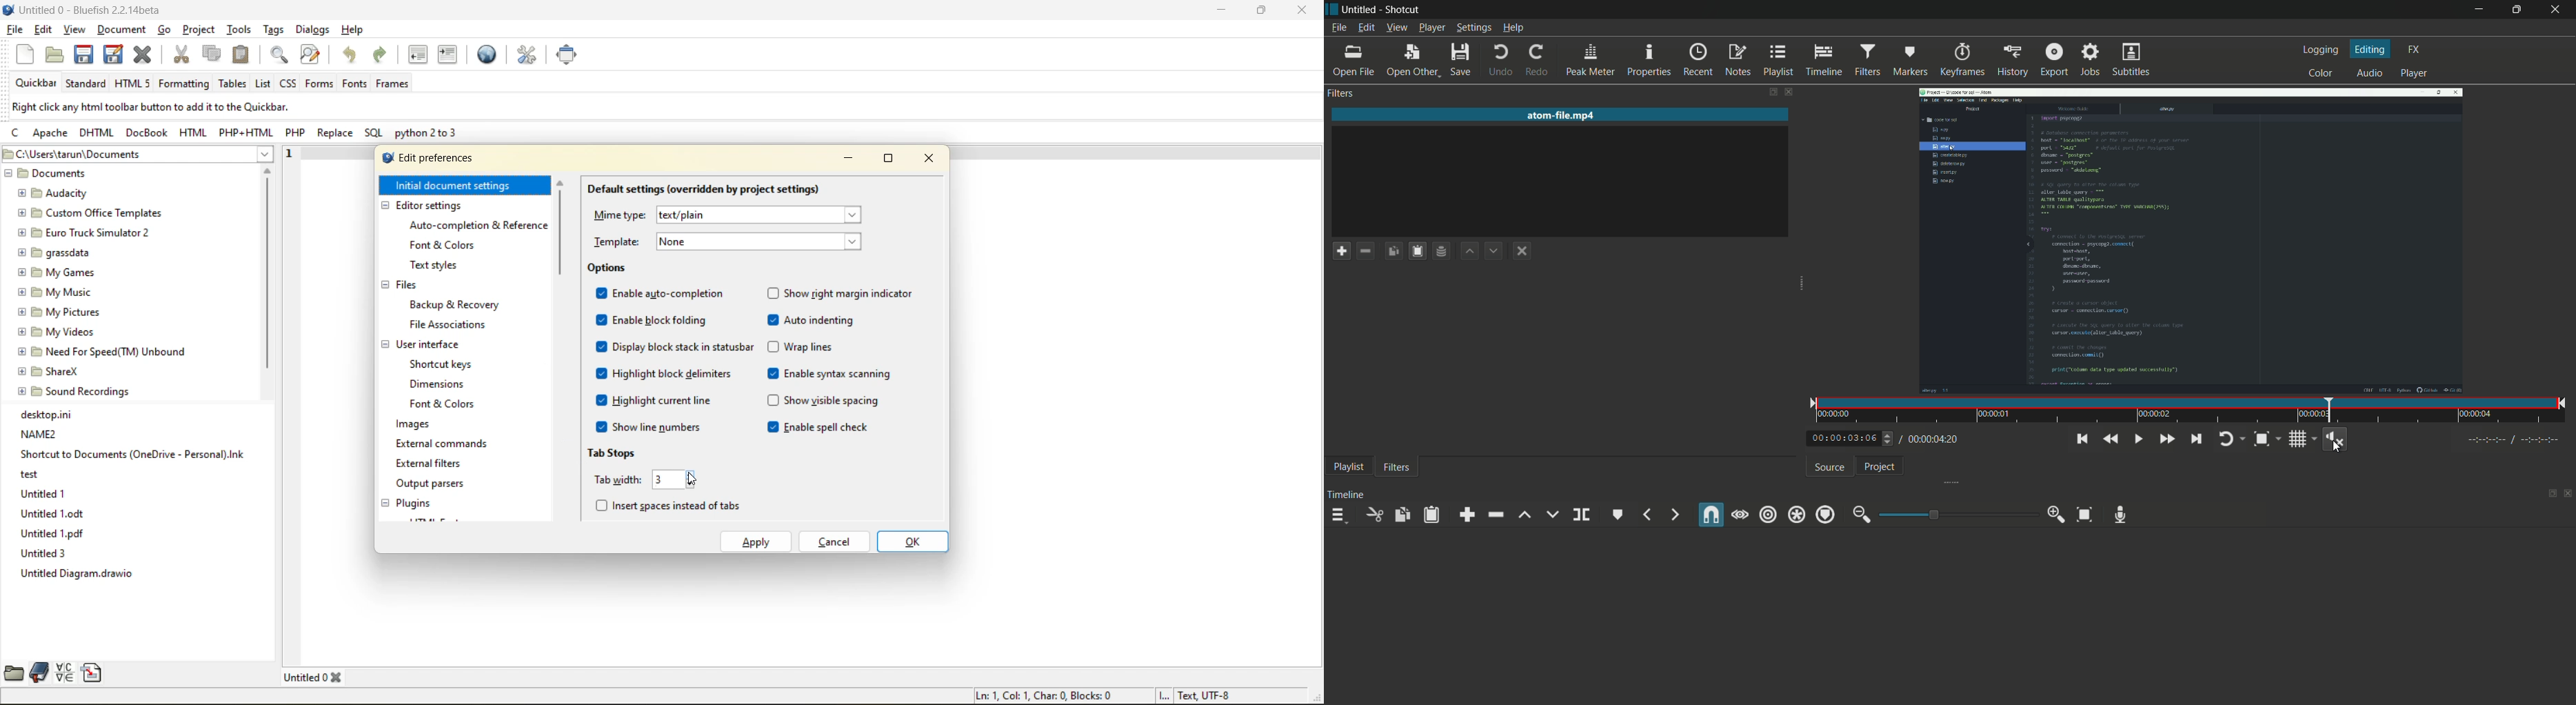 The height and width of the screenshot is (728, 2576). Describe the element at coordinates (339, 135) in the screenshot. I see `replace` at that location.